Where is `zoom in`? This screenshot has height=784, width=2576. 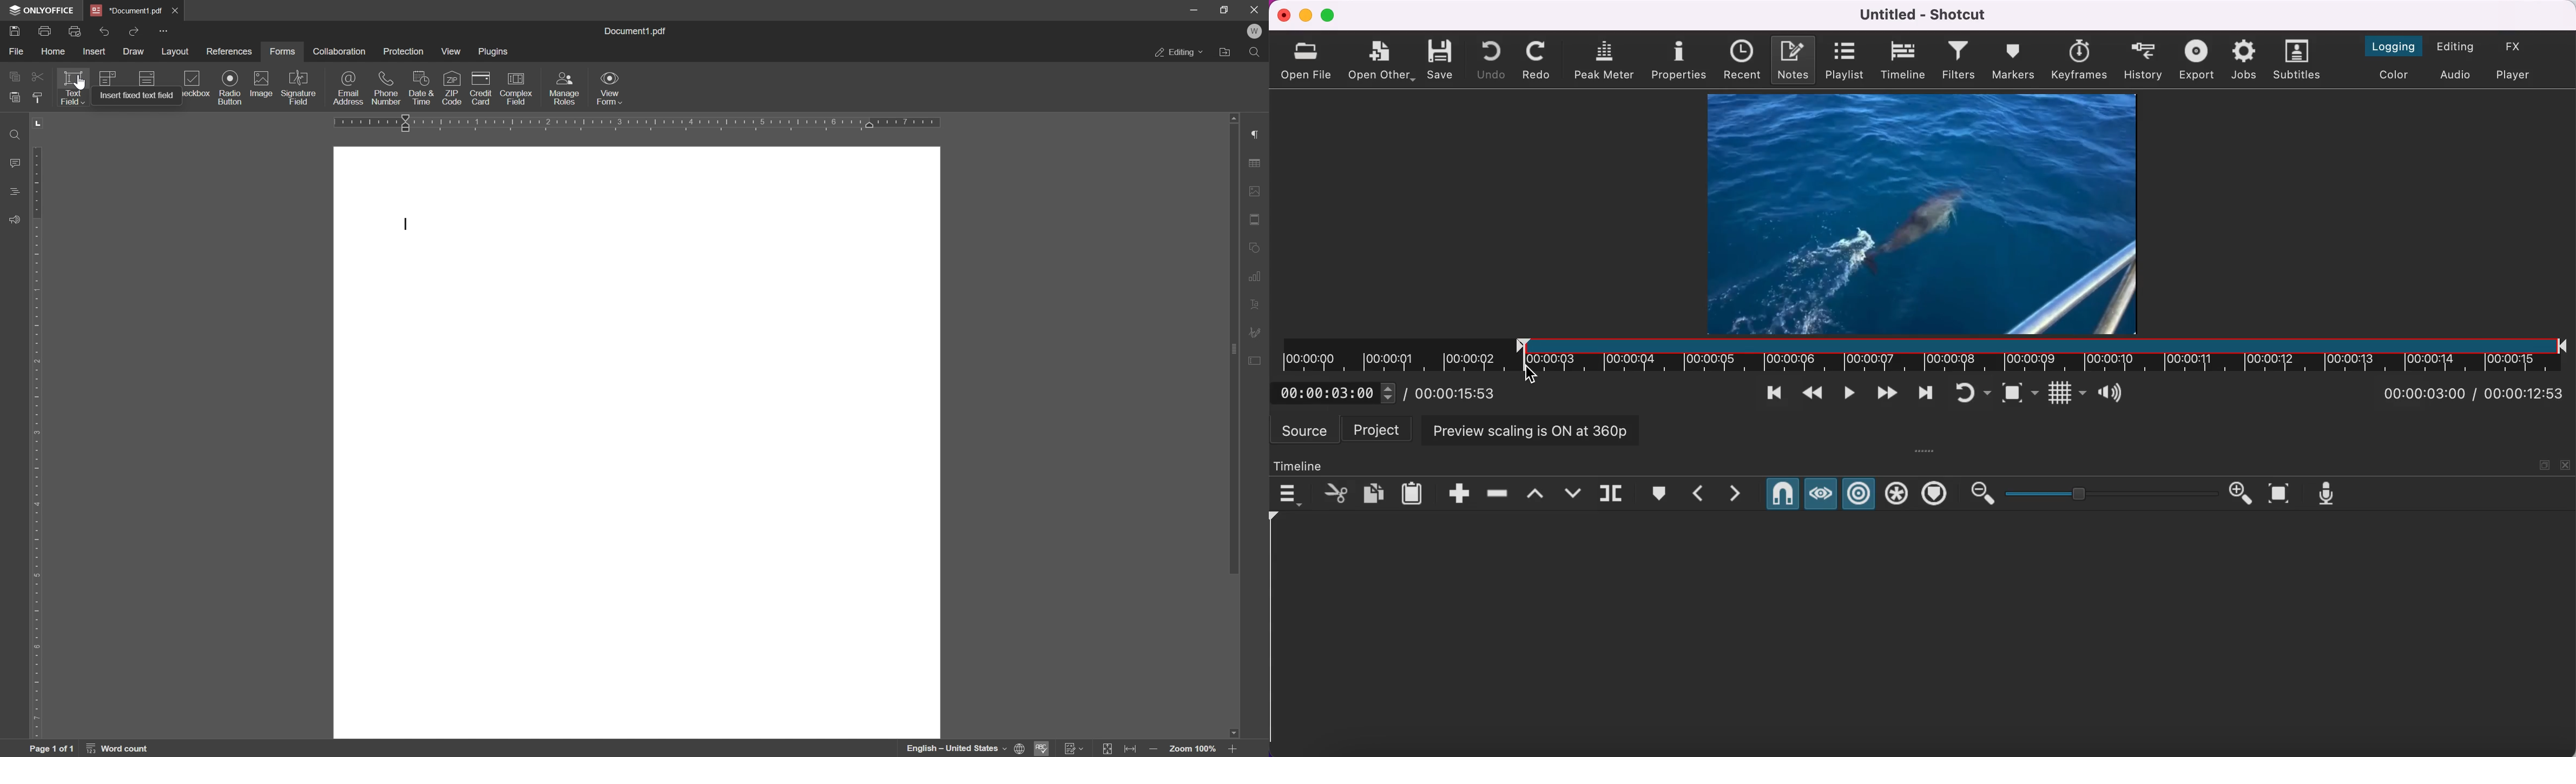
zoom in is located at coordinates (2243, 494).